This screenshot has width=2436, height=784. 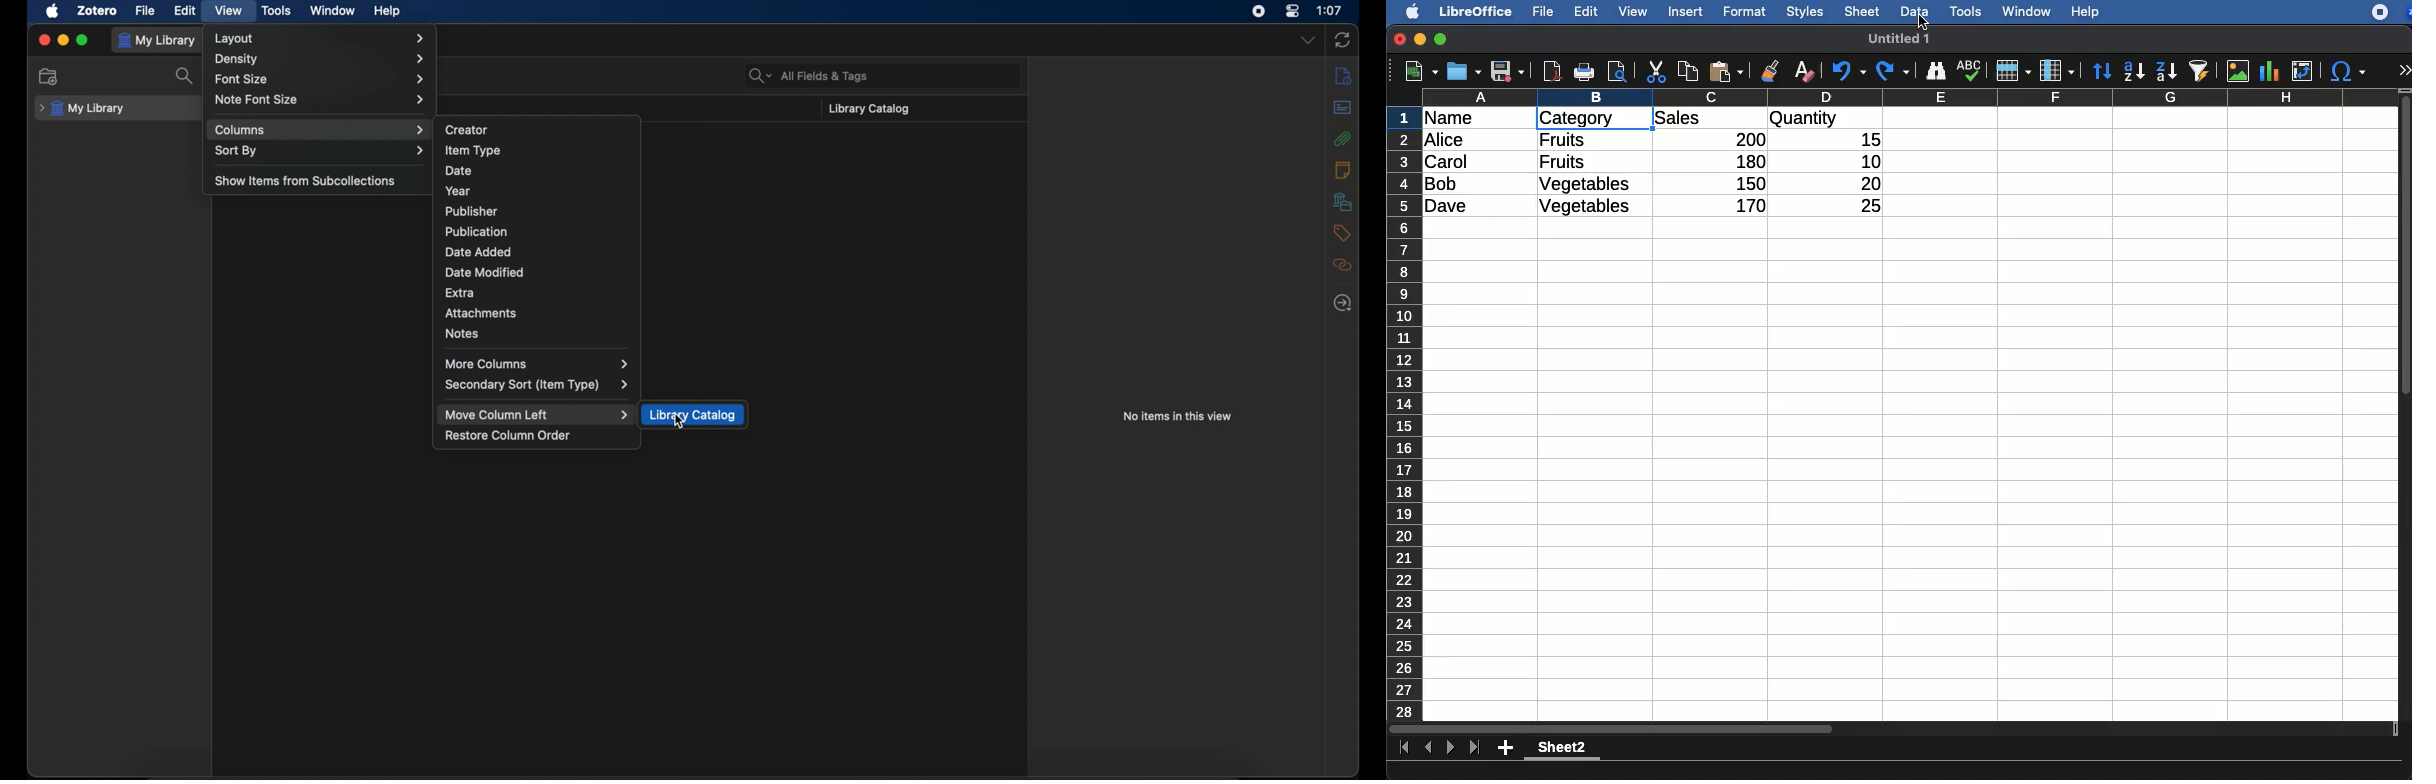 What do you see at coordinates (480, 313) in the screenshot?
I see `attachments` at bounding box center [480, 313].